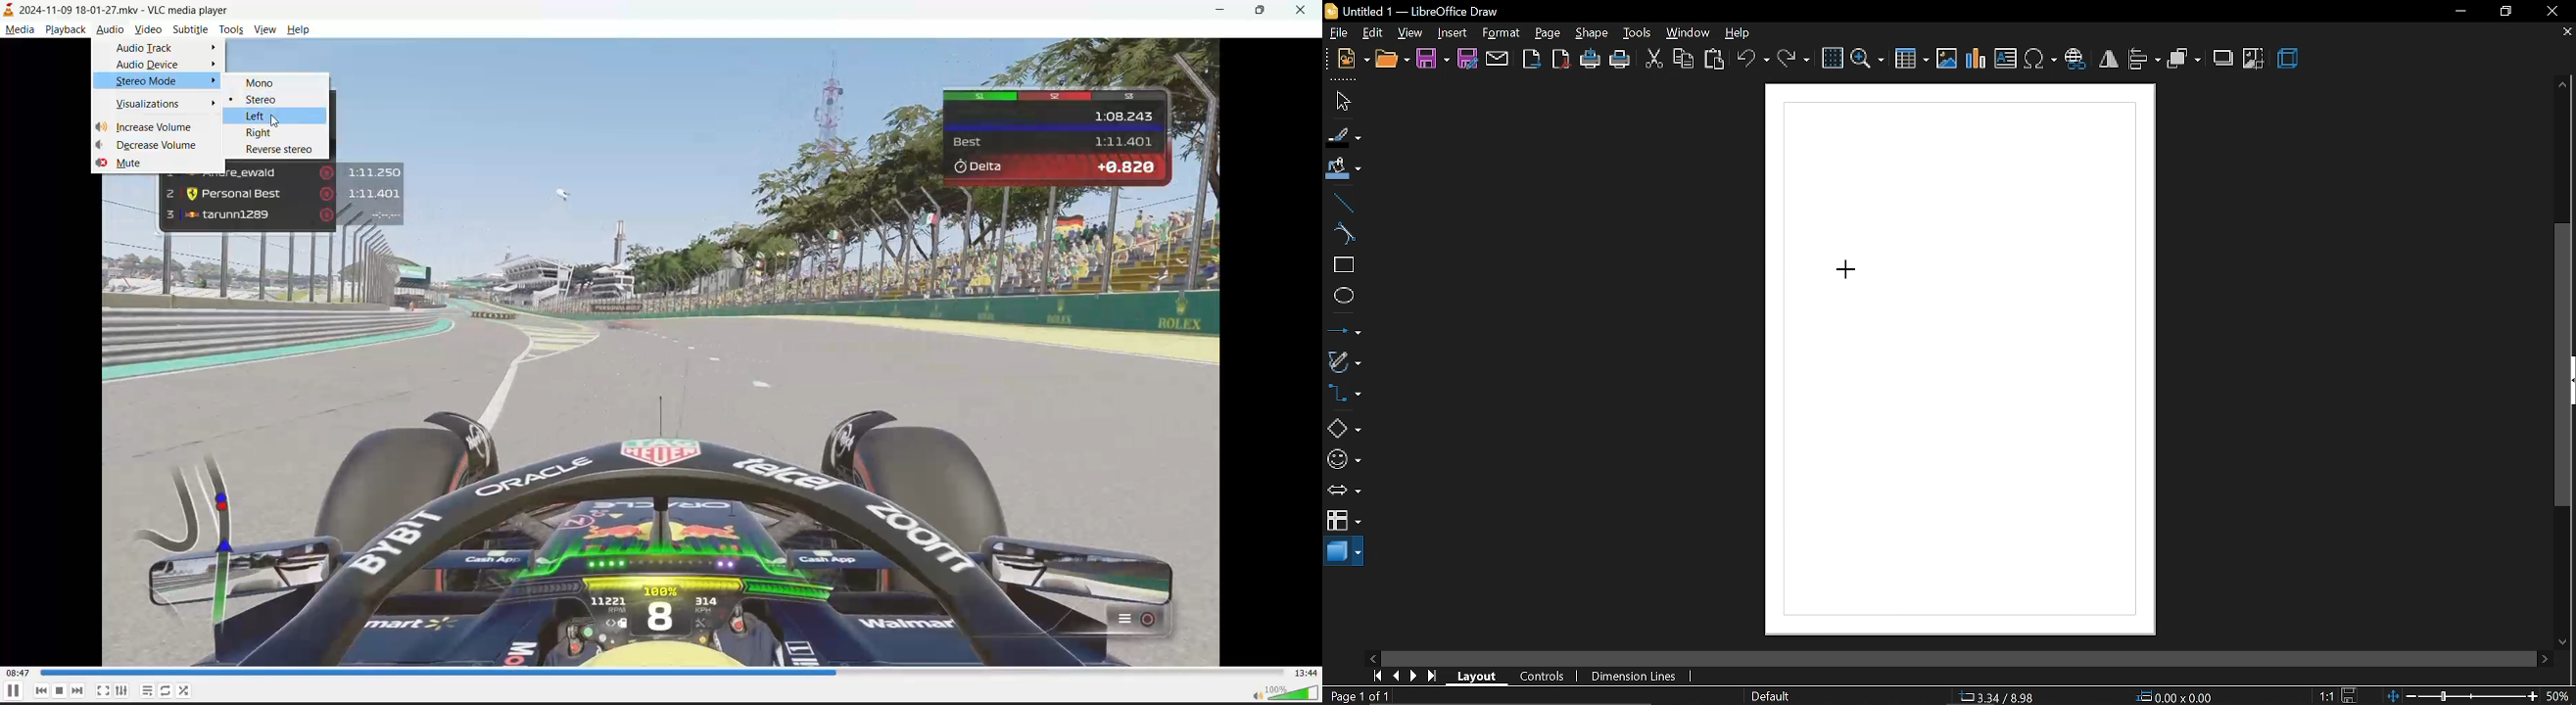 The height and width of the screenshot is (728, 2576). What do you see at coordinates (1867, 60) in the screenshot?
I see `zoom` at bounding box center [1867, 60].